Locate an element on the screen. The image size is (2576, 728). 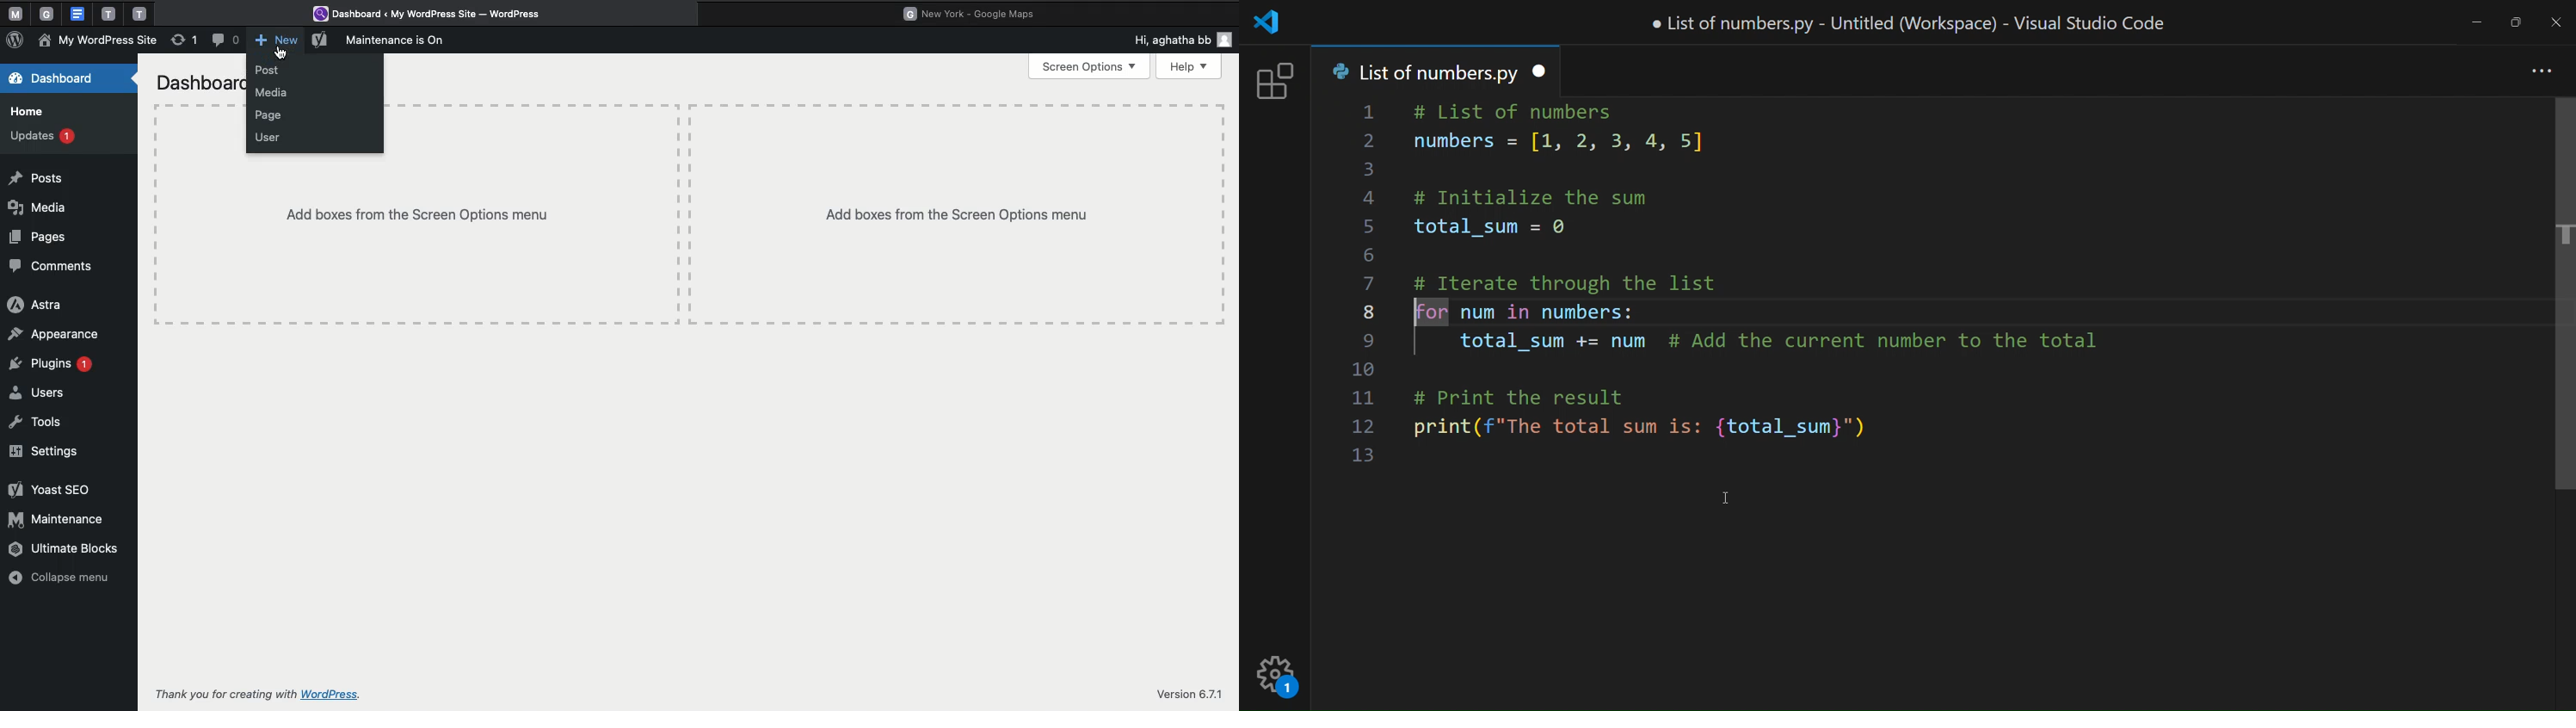
google doc is located at coordinates (77, 13).